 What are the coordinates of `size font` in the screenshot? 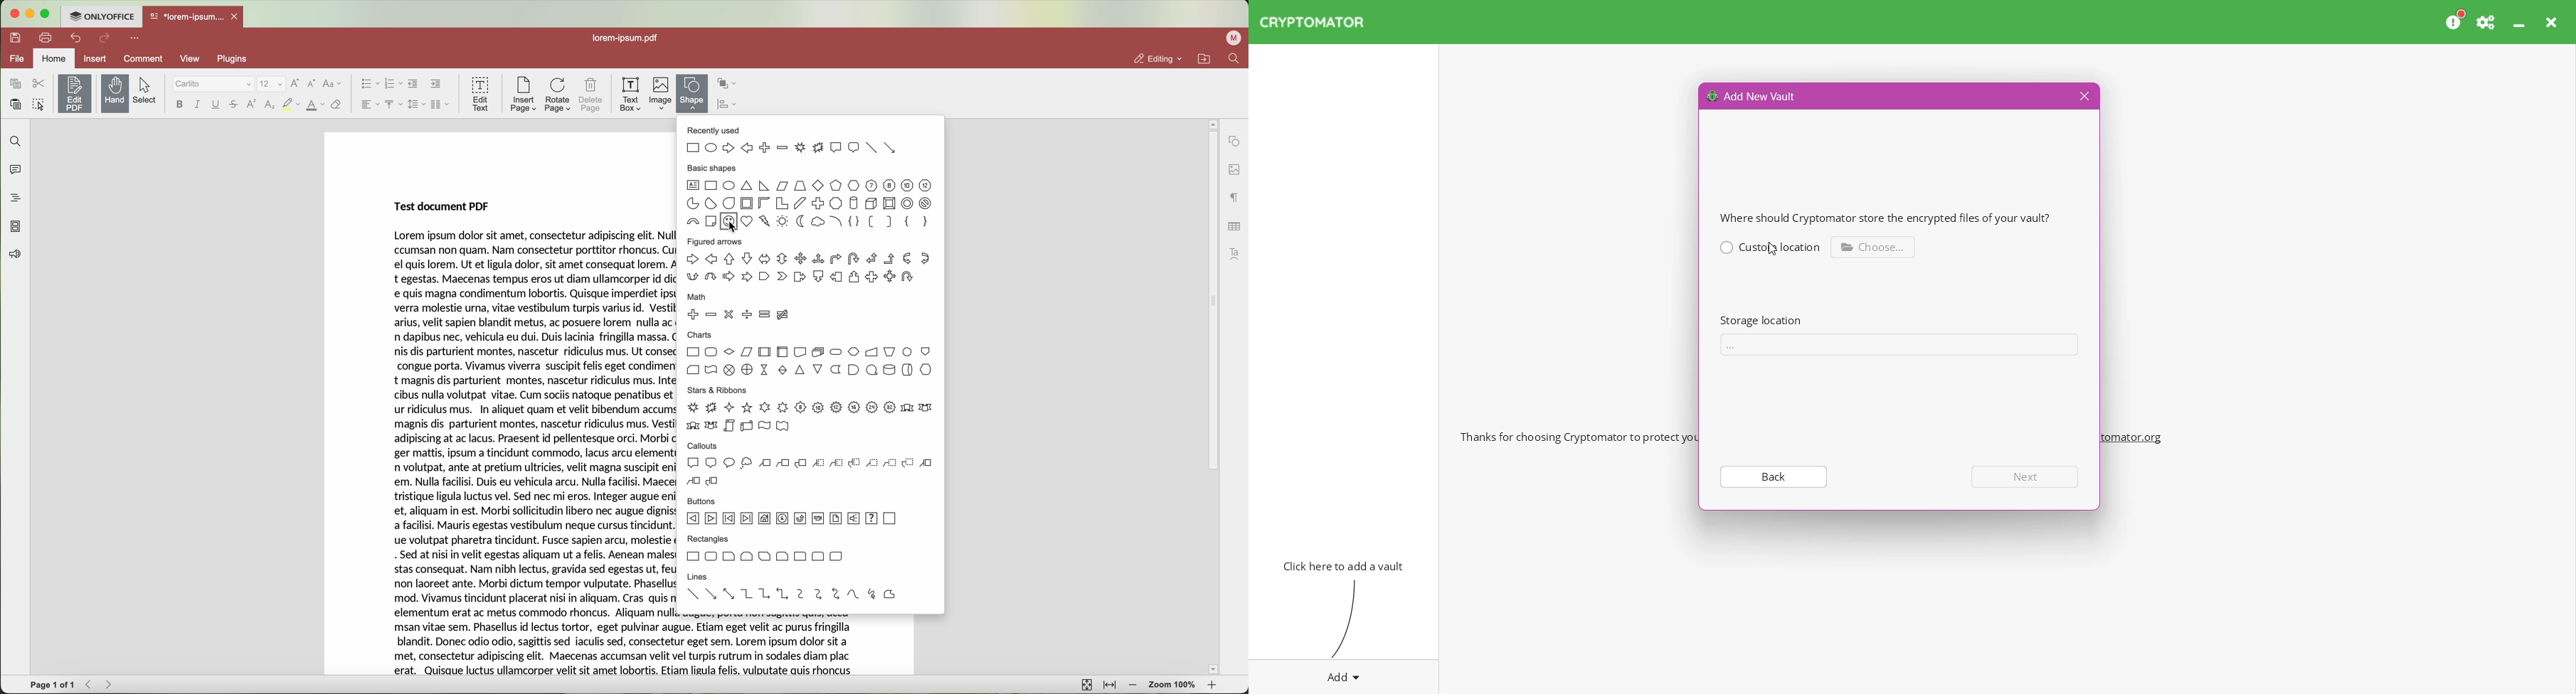 It's located at (272, 84).